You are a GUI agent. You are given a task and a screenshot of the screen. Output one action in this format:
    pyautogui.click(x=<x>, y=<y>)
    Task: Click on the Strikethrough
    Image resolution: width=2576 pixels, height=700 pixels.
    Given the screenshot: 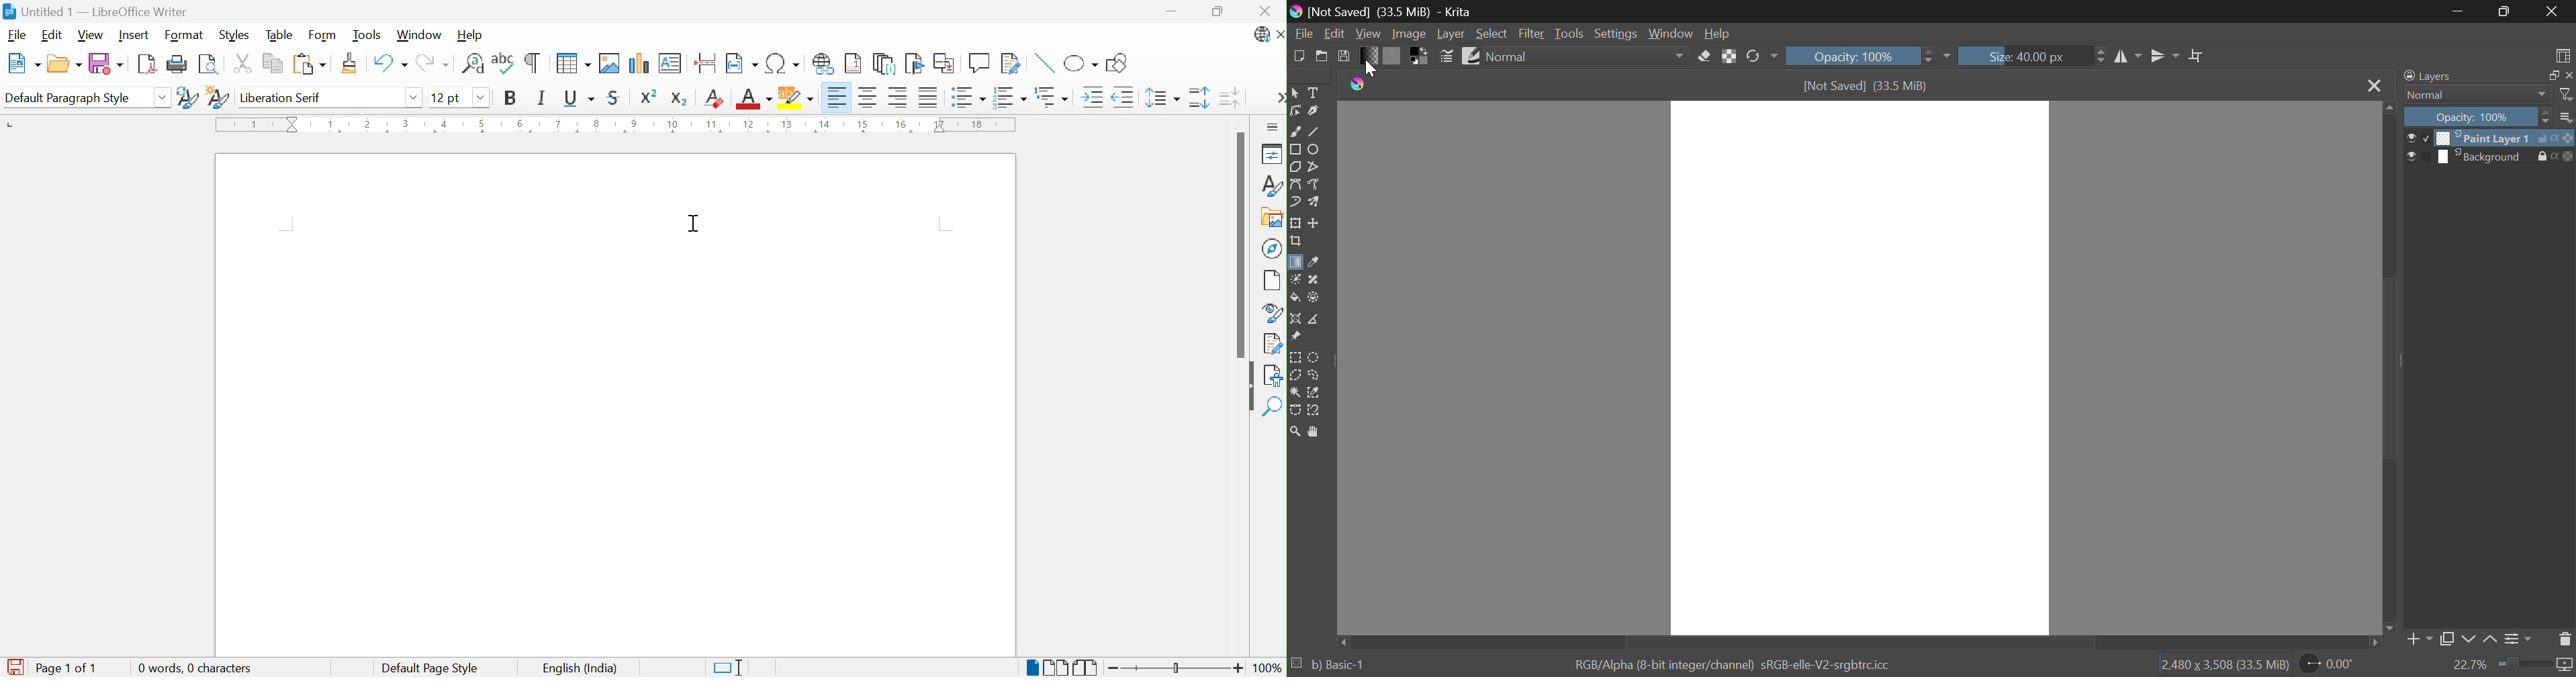 What is the action you would take?
    pyautogui.click(x=614, y=97)
    